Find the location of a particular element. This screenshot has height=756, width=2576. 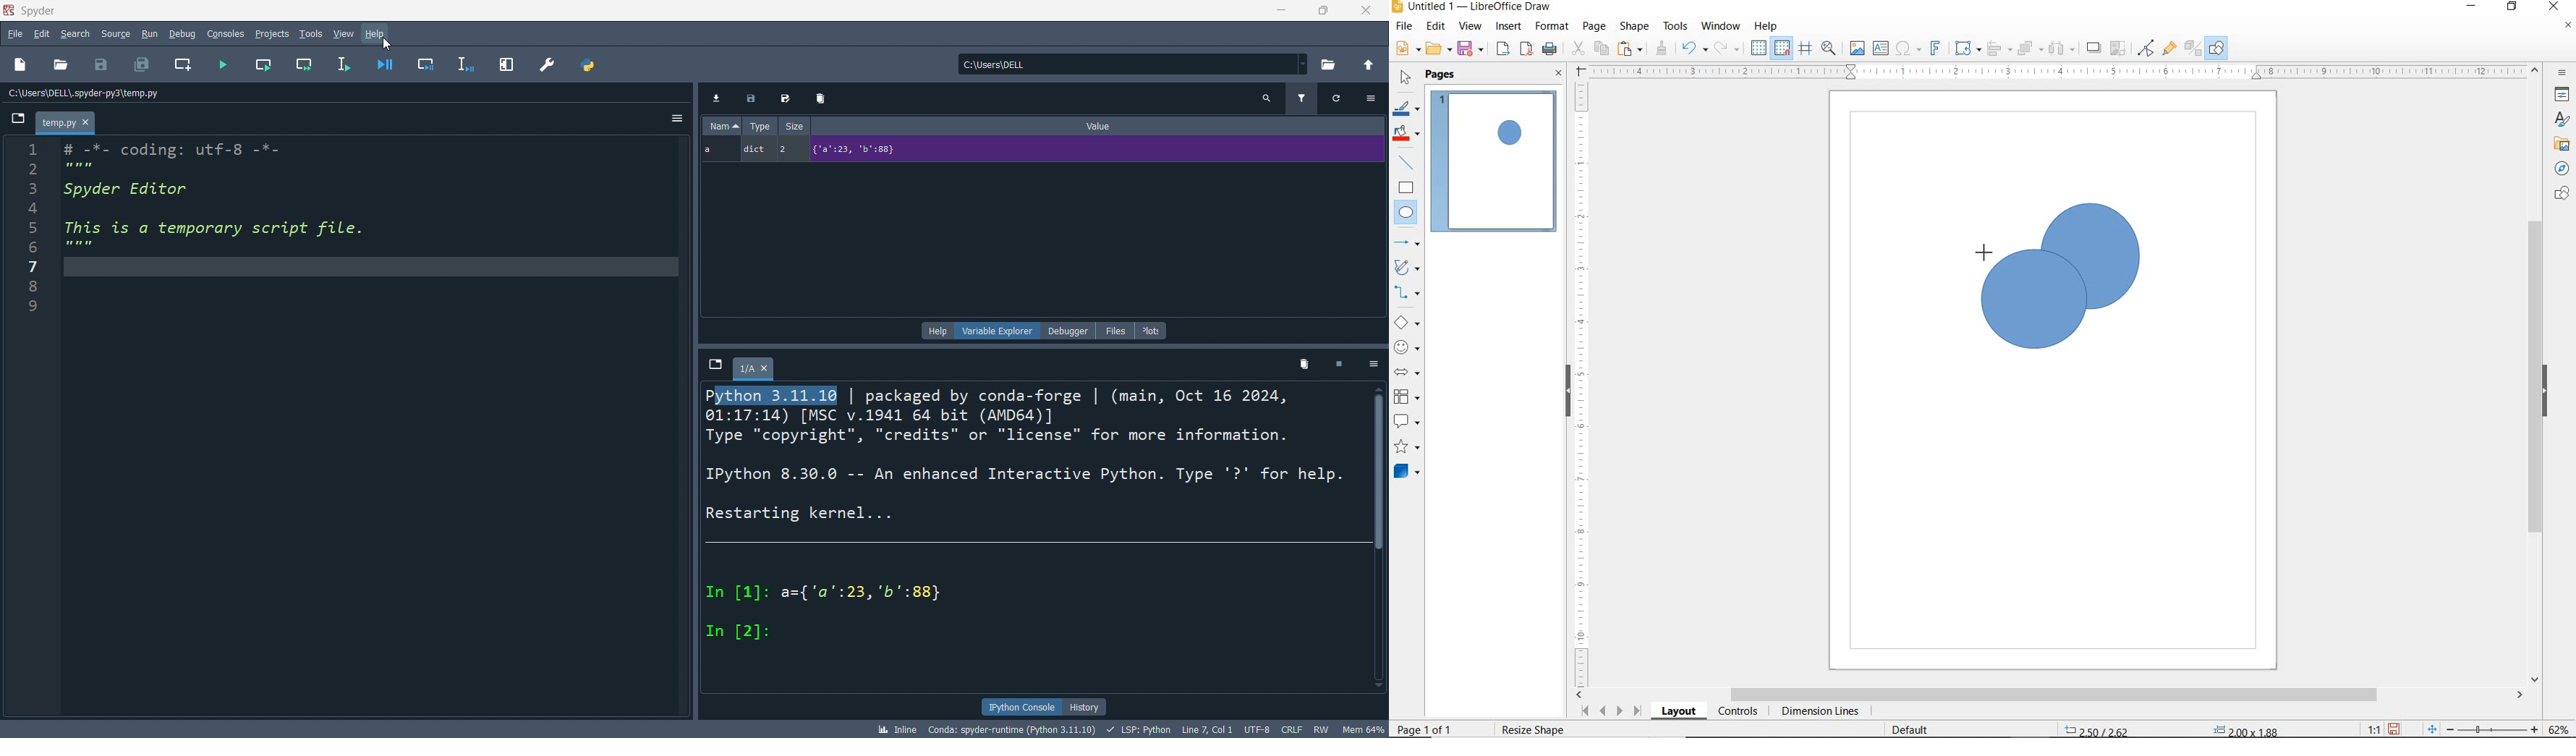

view is located at coordinates (344, 35).